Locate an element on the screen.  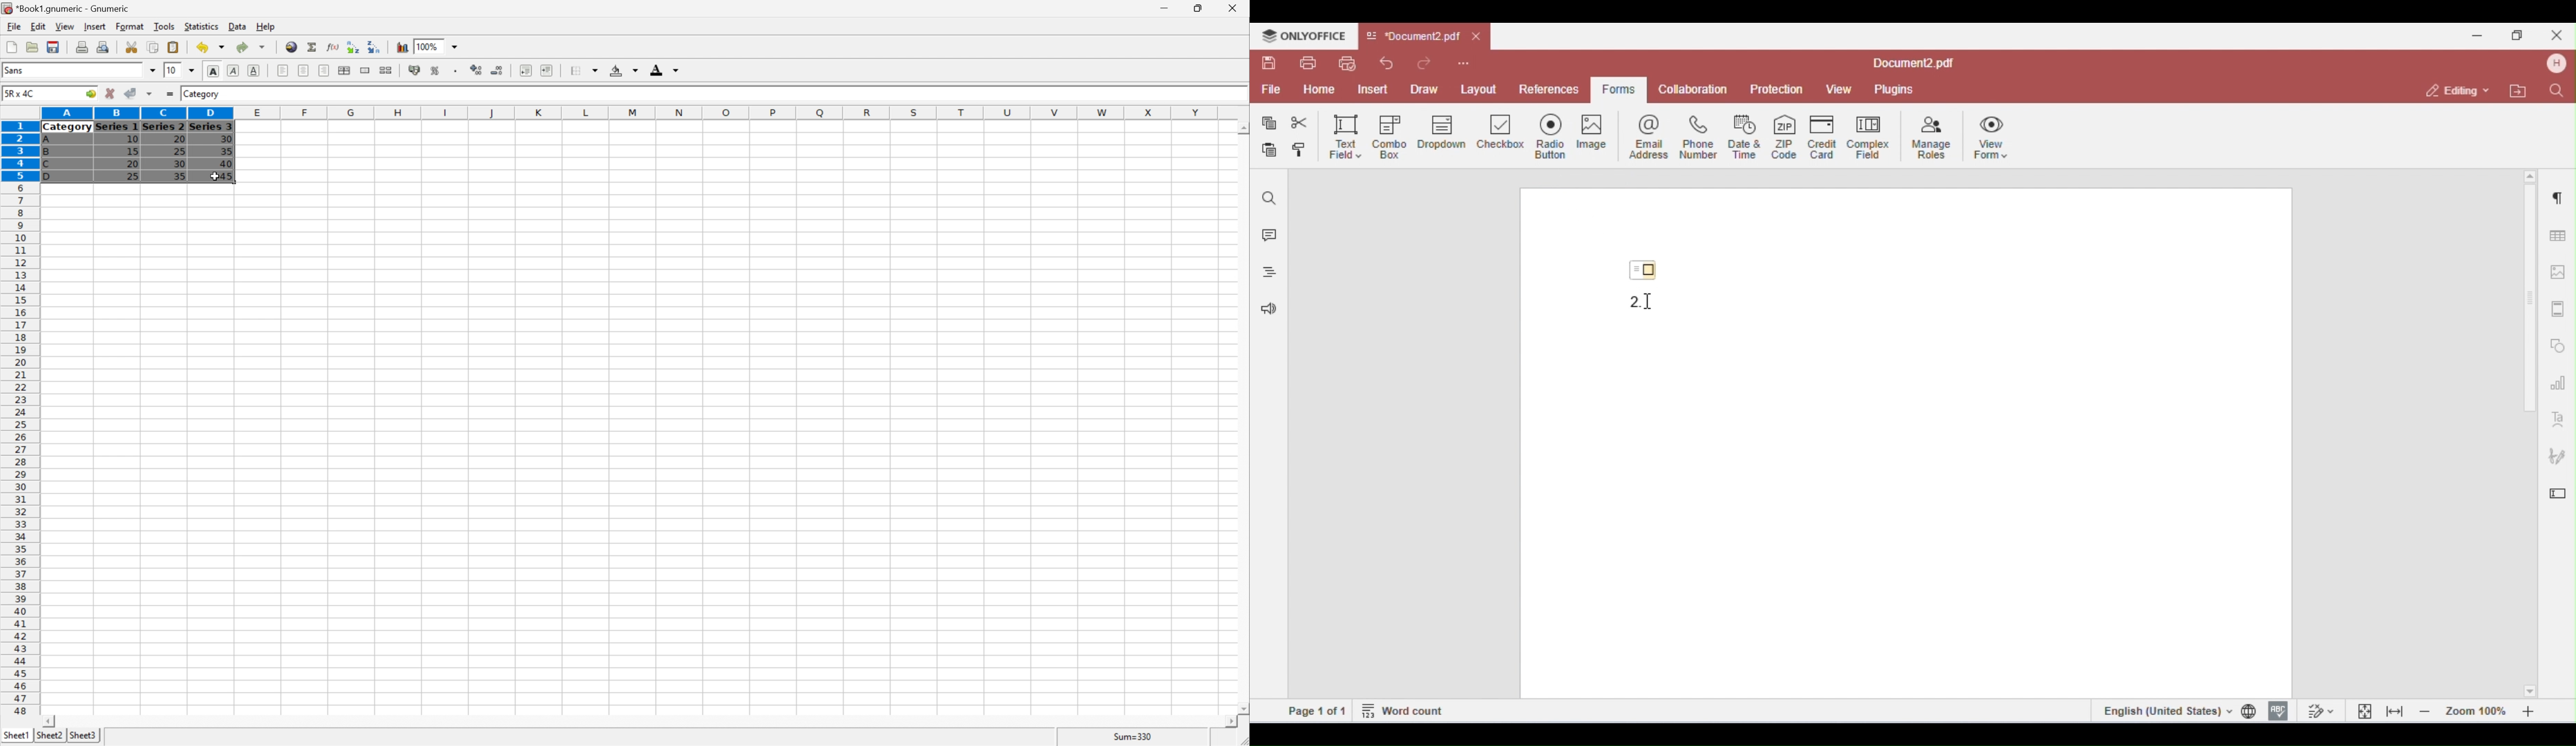
Increase indent, and align the contents to the left is located at coordinates (546, 71).